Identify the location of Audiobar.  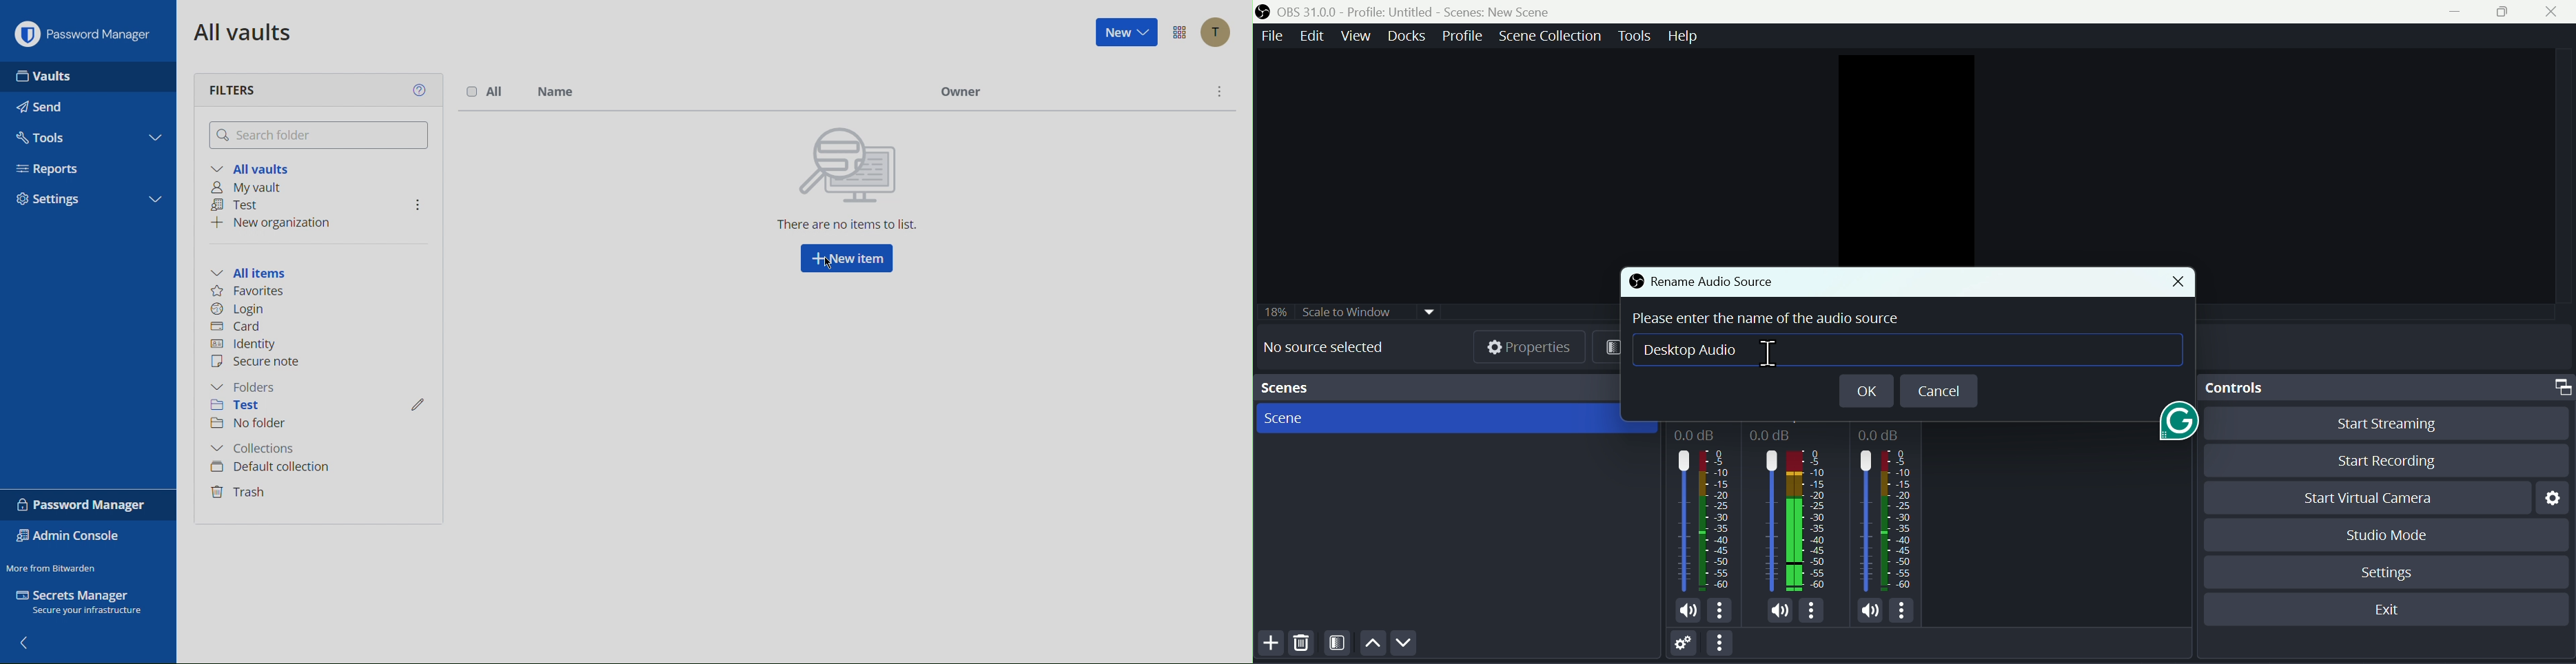
(1797, 521).